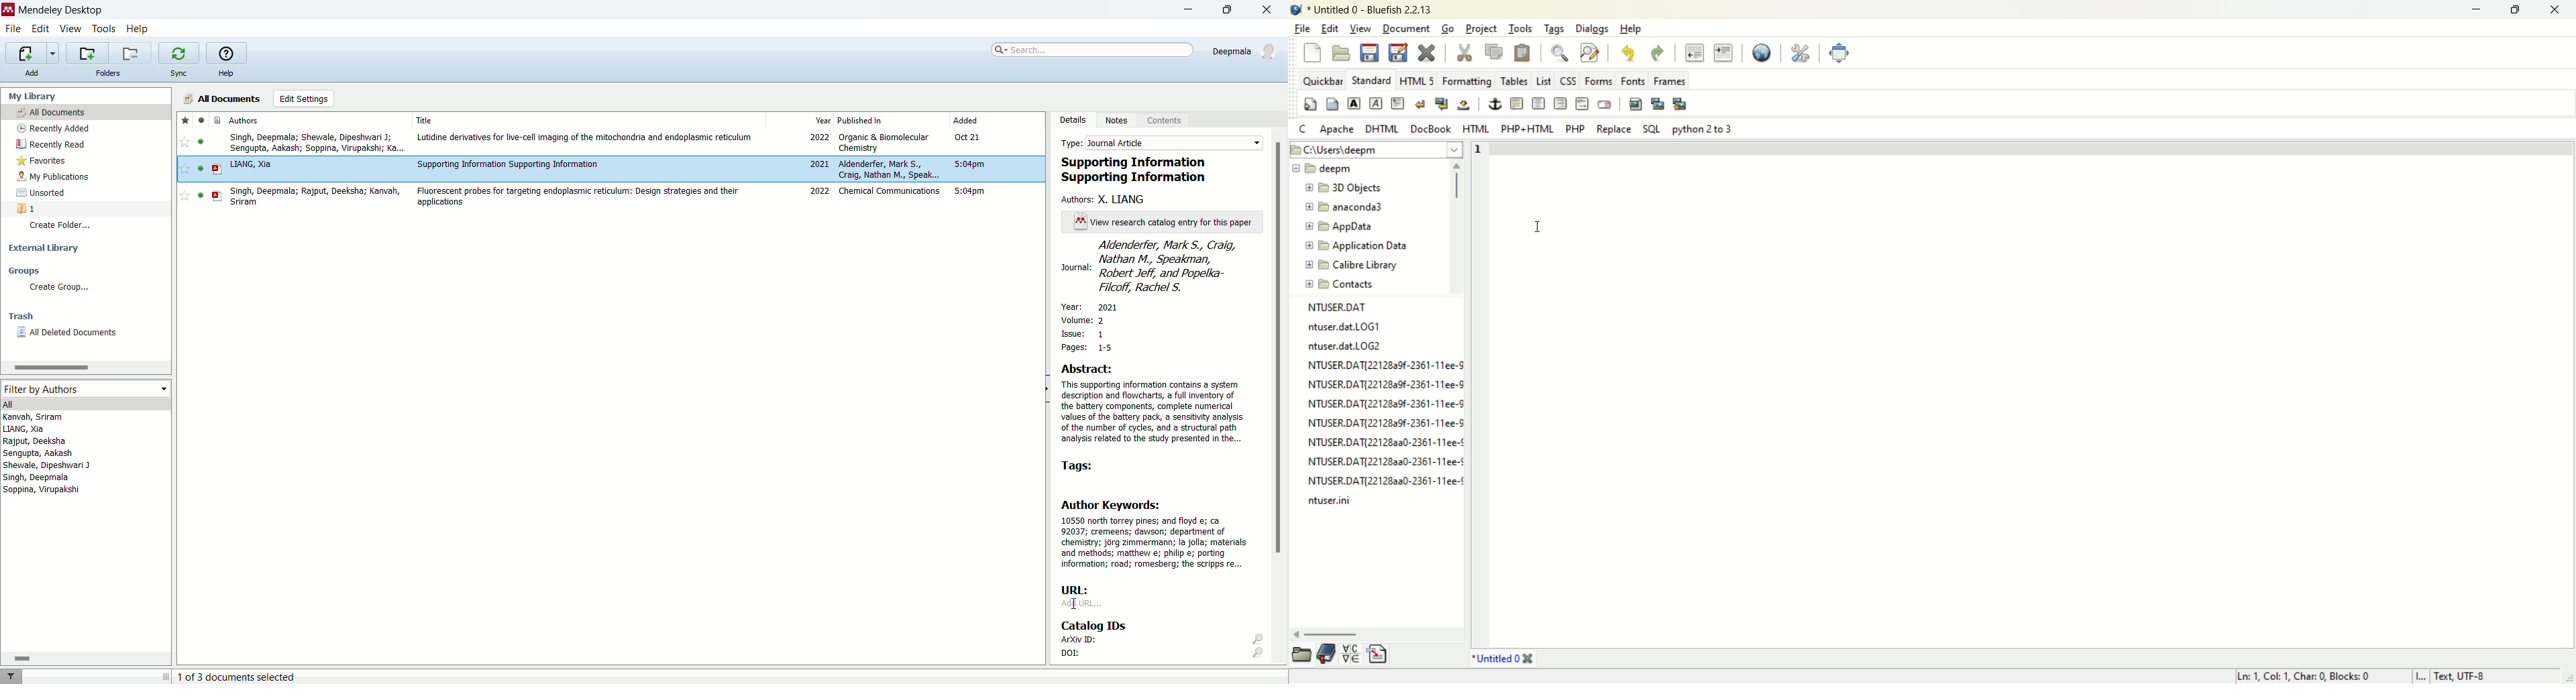  What do you see at coordinates (1159, 222) in the screenshot?
I see `view research catalog entry for this paper` at bounding box center [1159, 222].